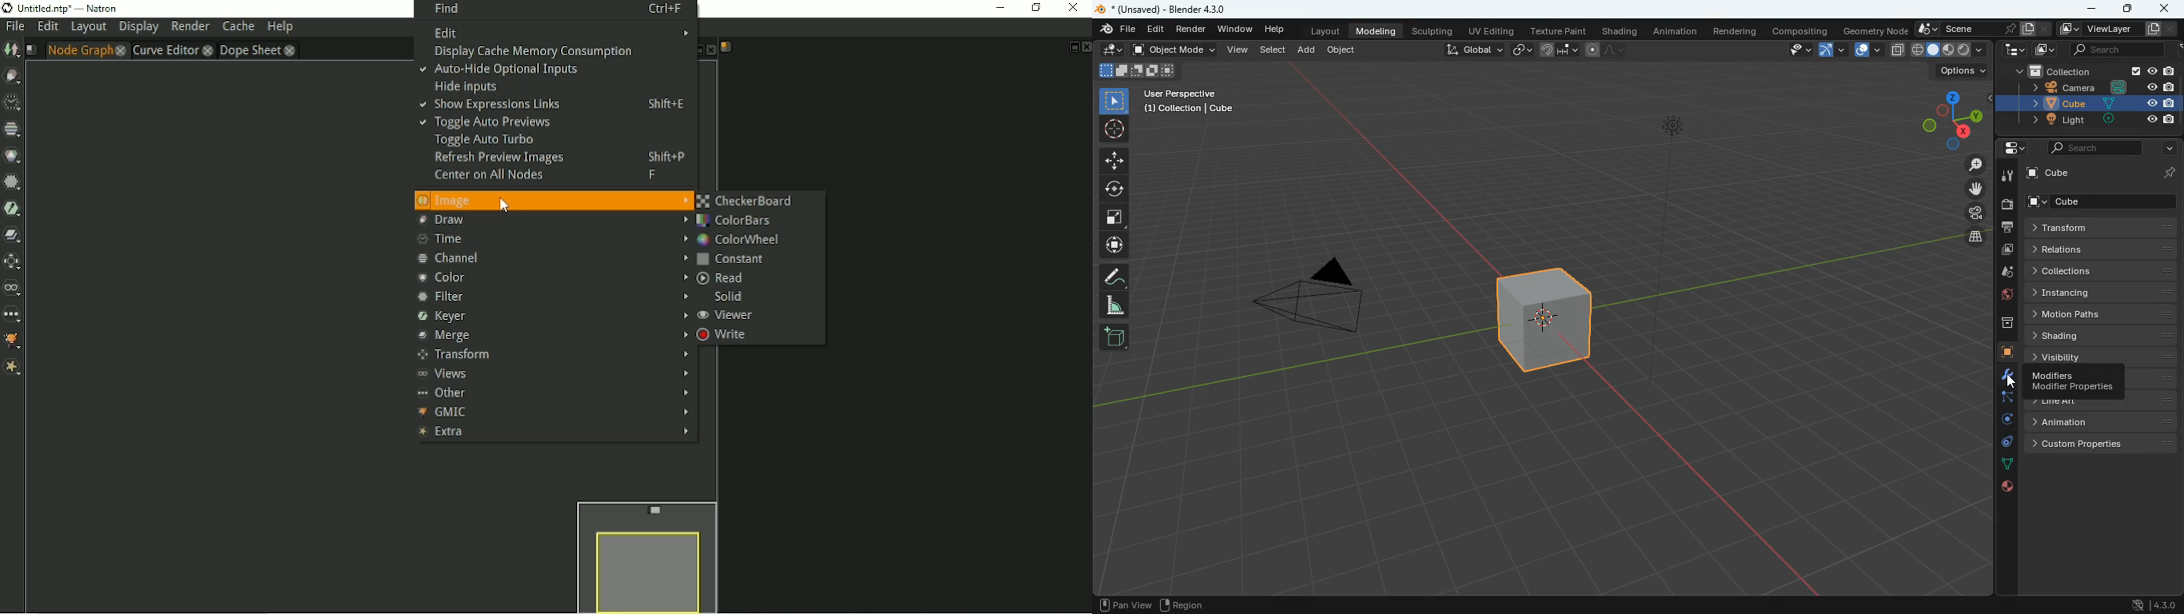 The image size is (2184, 616). What do you see at coordinates (1273, 30) in the screenshot?
I see `help` at bounding box center [1273, 30].